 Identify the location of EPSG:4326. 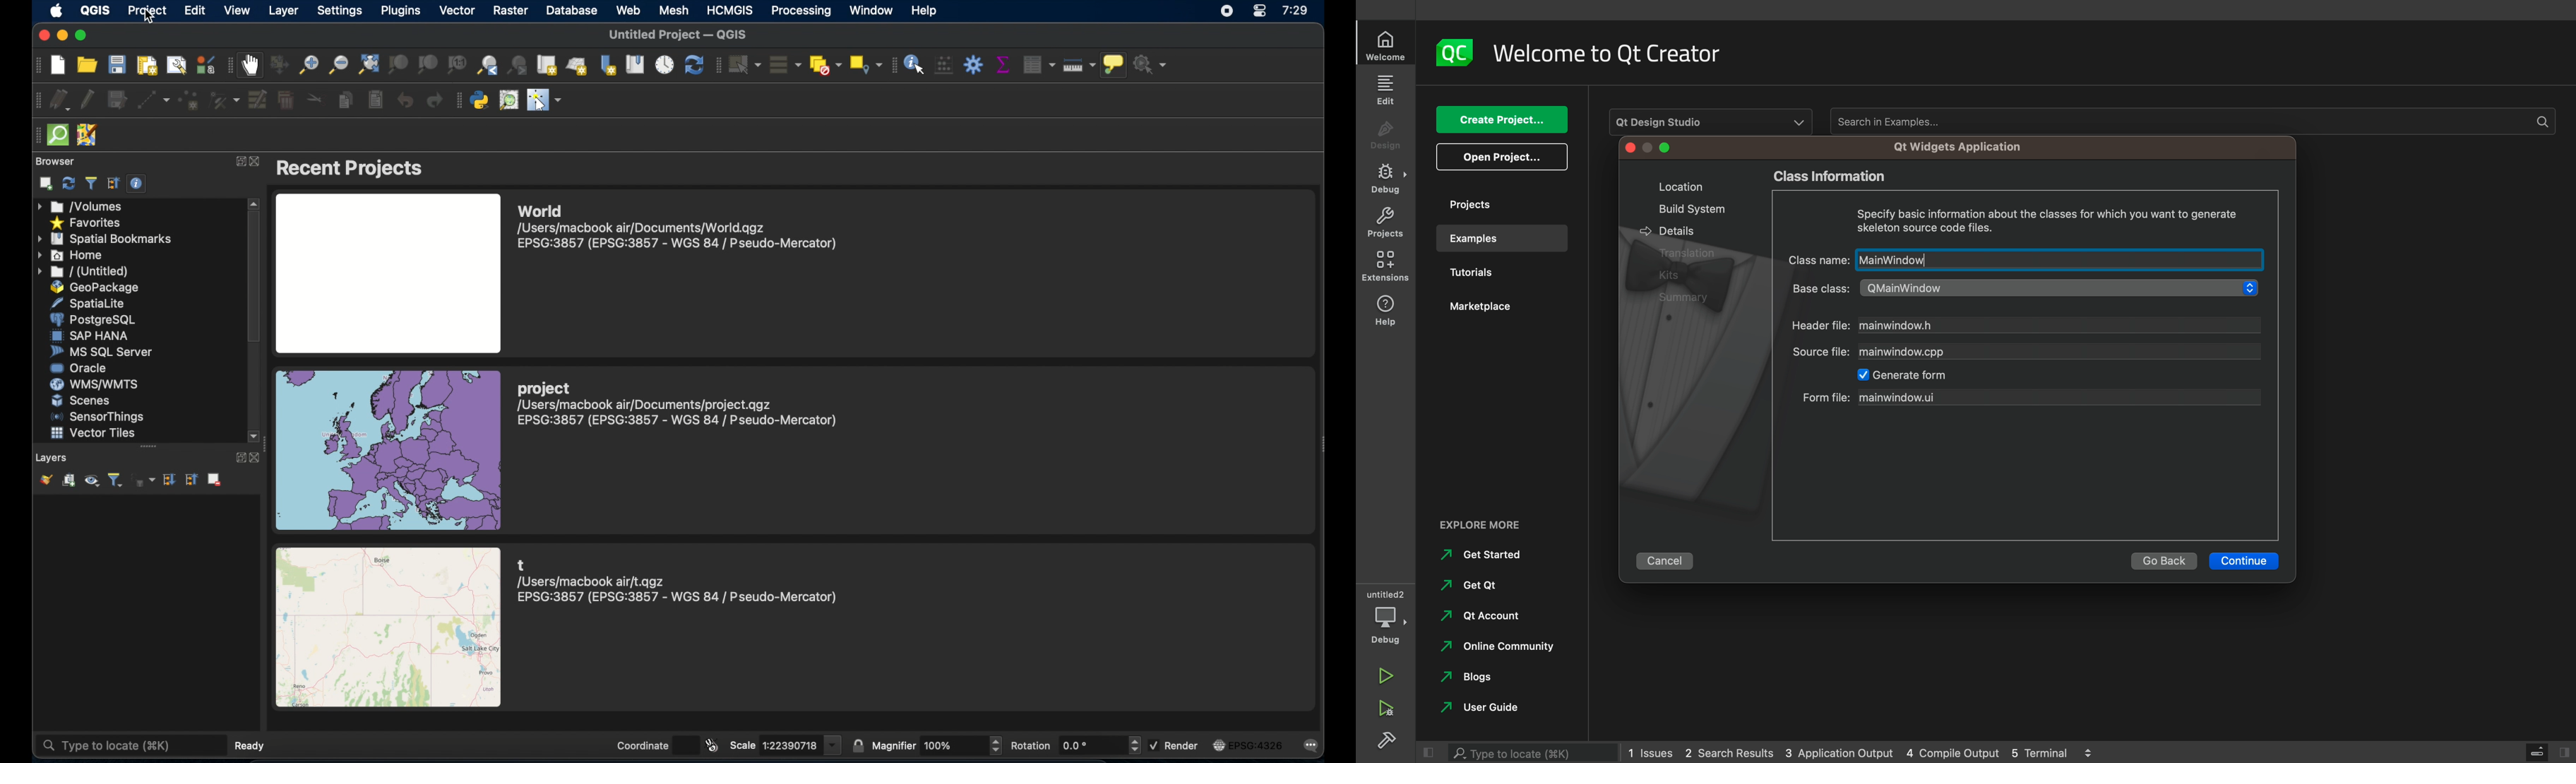
(1256, 744).